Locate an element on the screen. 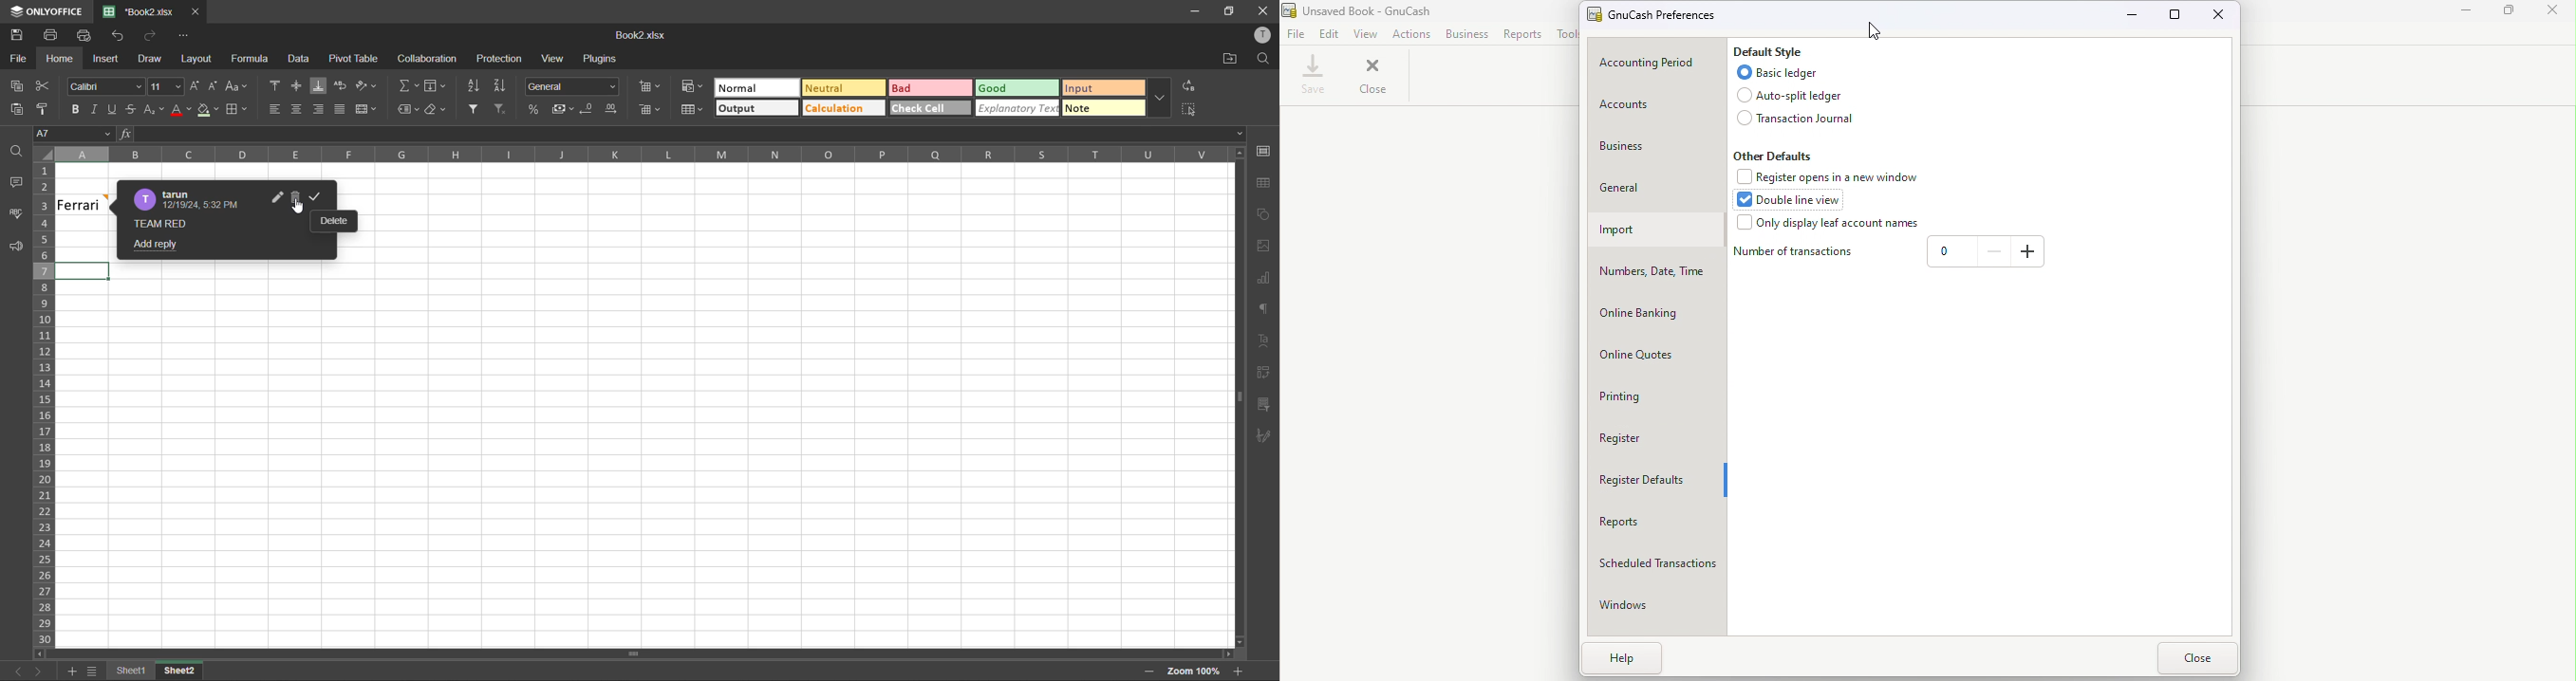 The height and width of the screenshot is (700, 2576). italic is located at coordinates (97, 106).